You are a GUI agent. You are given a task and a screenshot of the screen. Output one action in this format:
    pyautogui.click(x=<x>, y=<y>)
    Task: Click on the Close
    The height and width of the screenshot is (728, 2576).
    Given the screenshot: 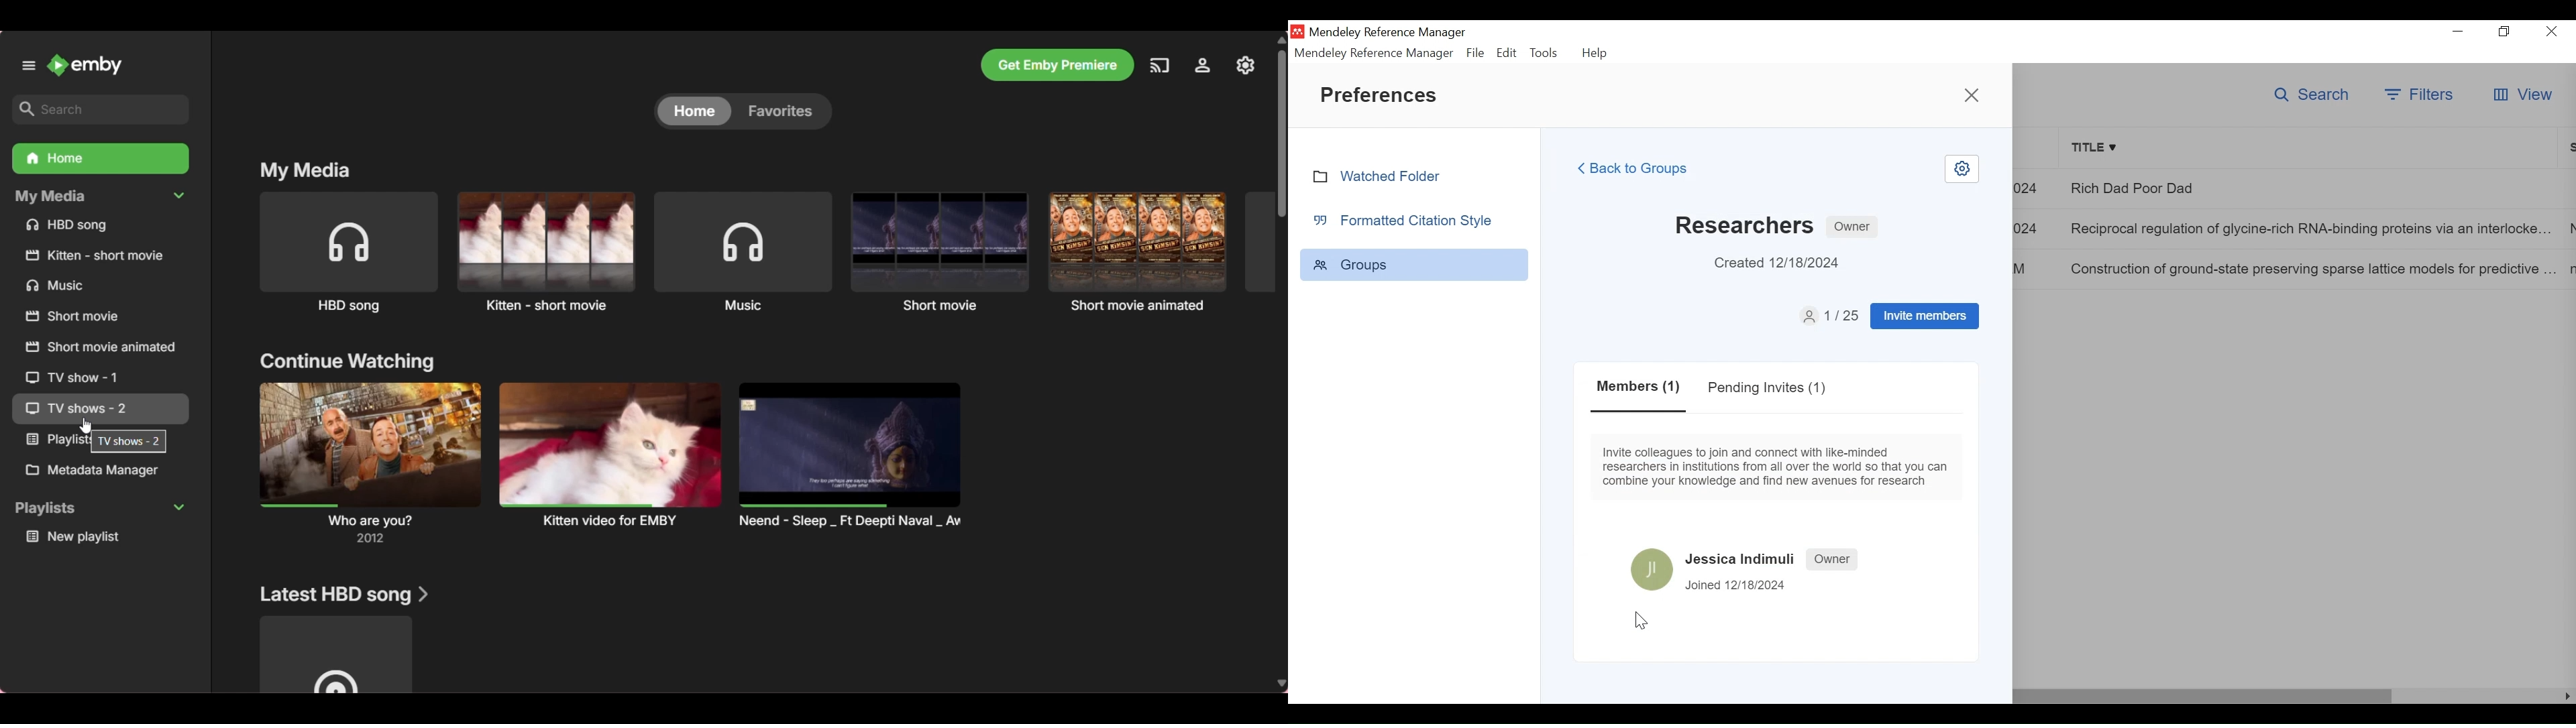 What is the action you would take?
    pyautogui.click(x=1972, y=93)
    